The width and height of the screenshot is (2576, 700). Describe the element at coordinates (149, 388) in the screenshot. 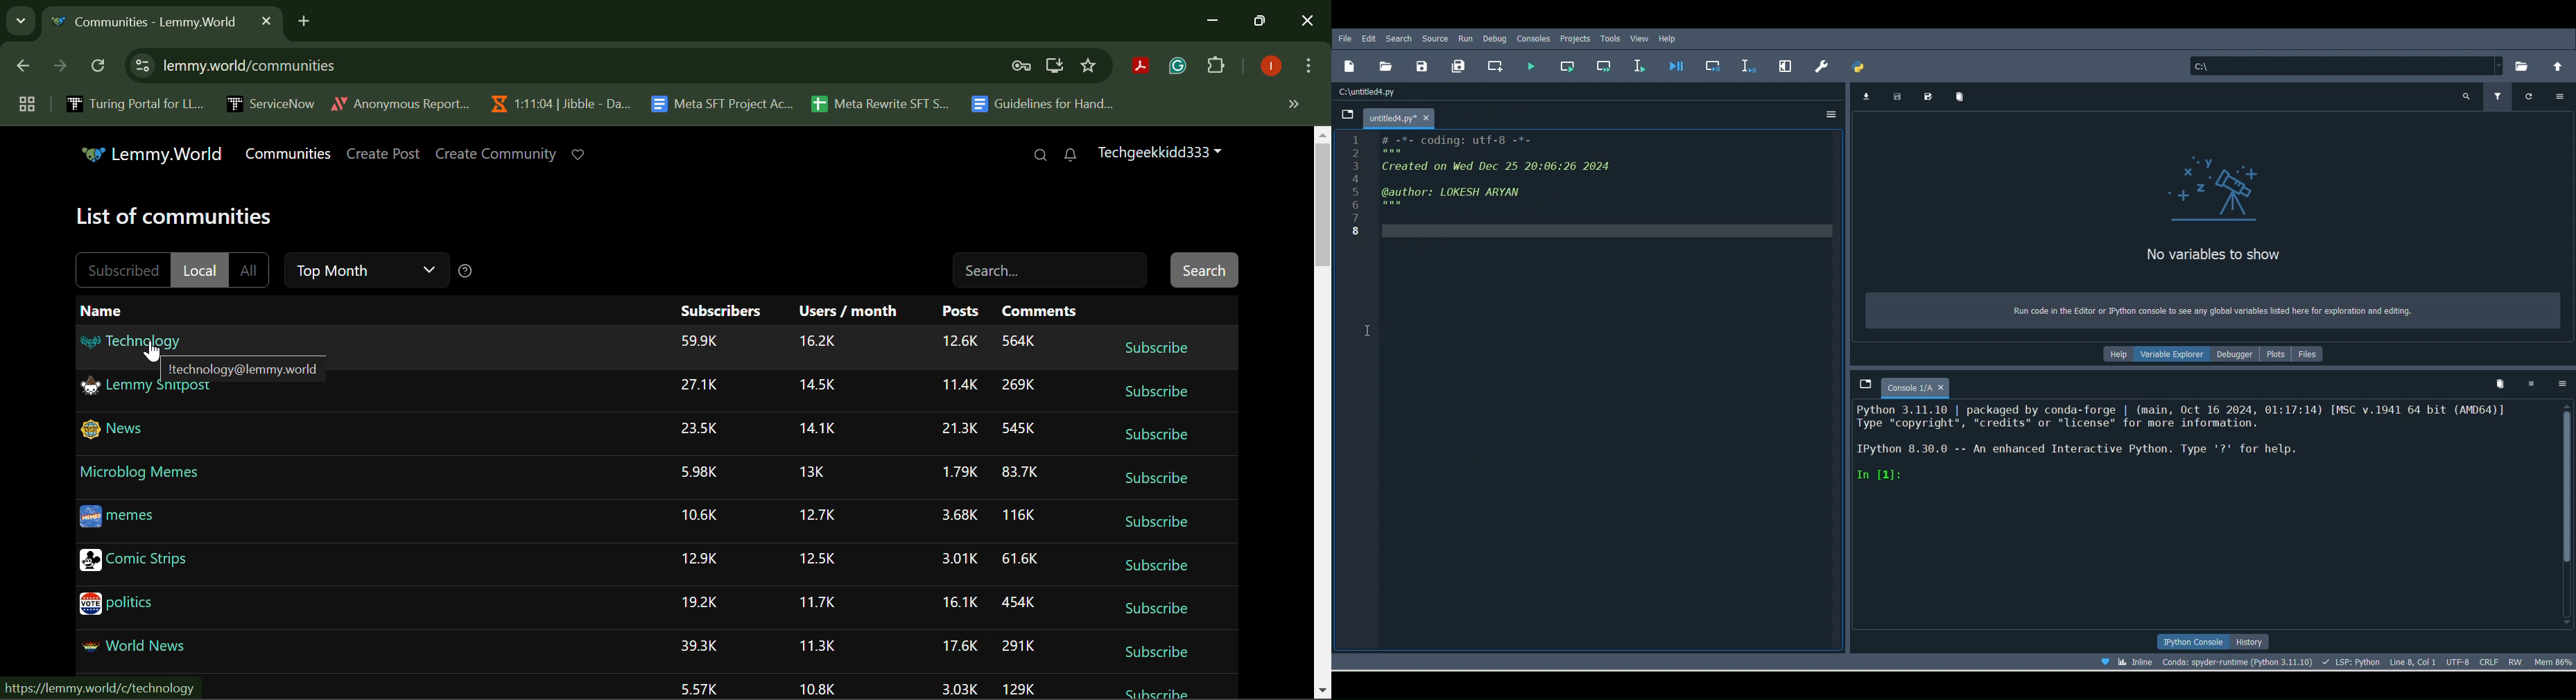

I see `Lemmy Shitpost Community Link` at that location.